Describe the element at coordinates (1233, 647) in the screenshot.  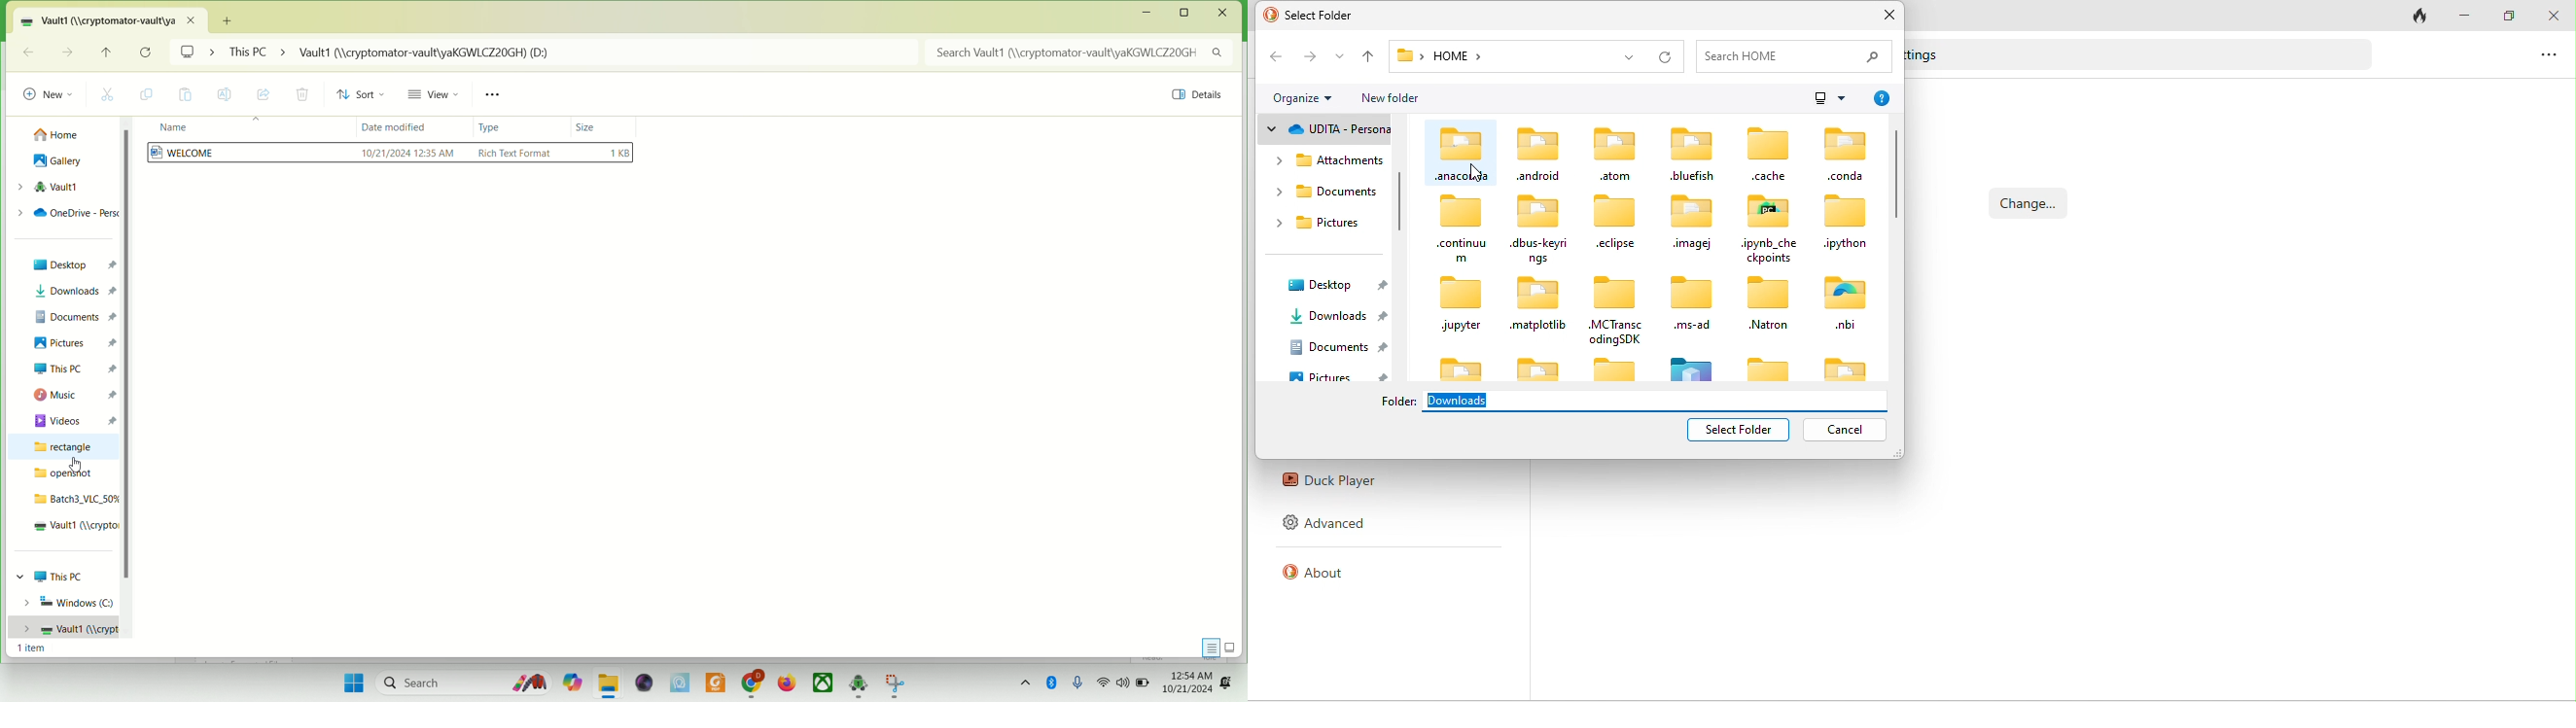
I see `display items` at that location.